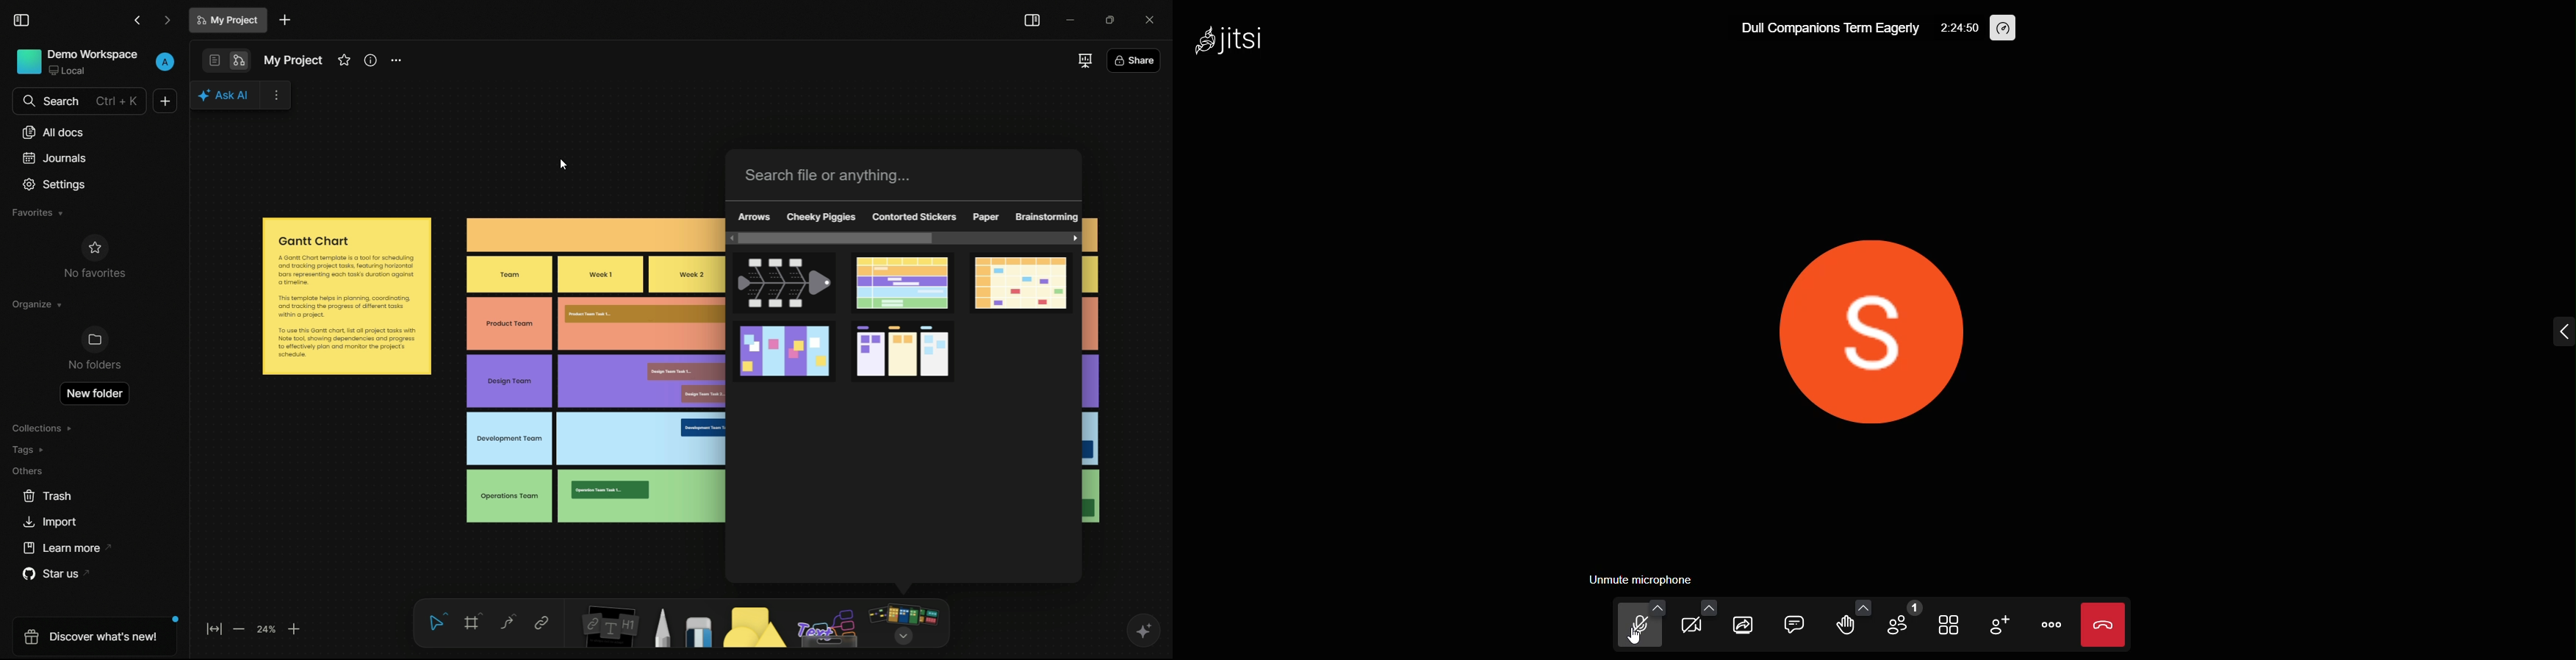  I want to click on demo workspace, so click(78, 63).